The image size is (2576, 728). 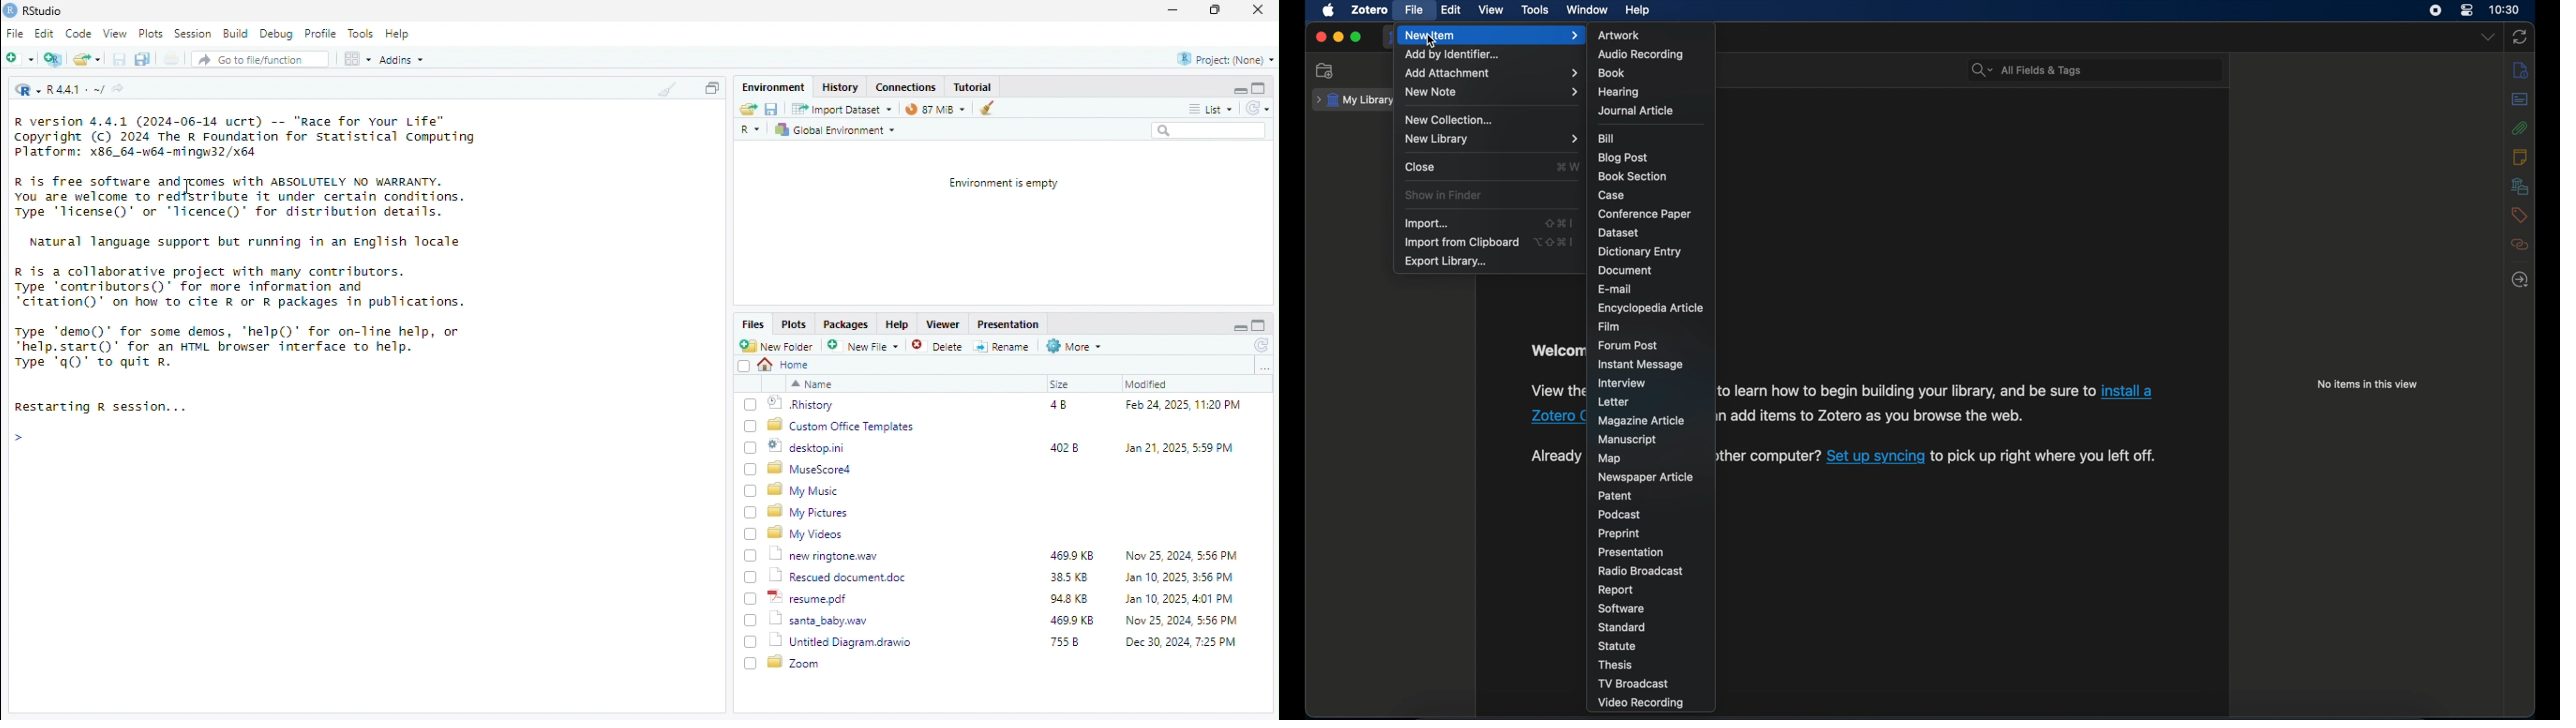 What do you see at coordinates (752, 130) in the screenshot?
I see `R` at bounding box center [752, 130].